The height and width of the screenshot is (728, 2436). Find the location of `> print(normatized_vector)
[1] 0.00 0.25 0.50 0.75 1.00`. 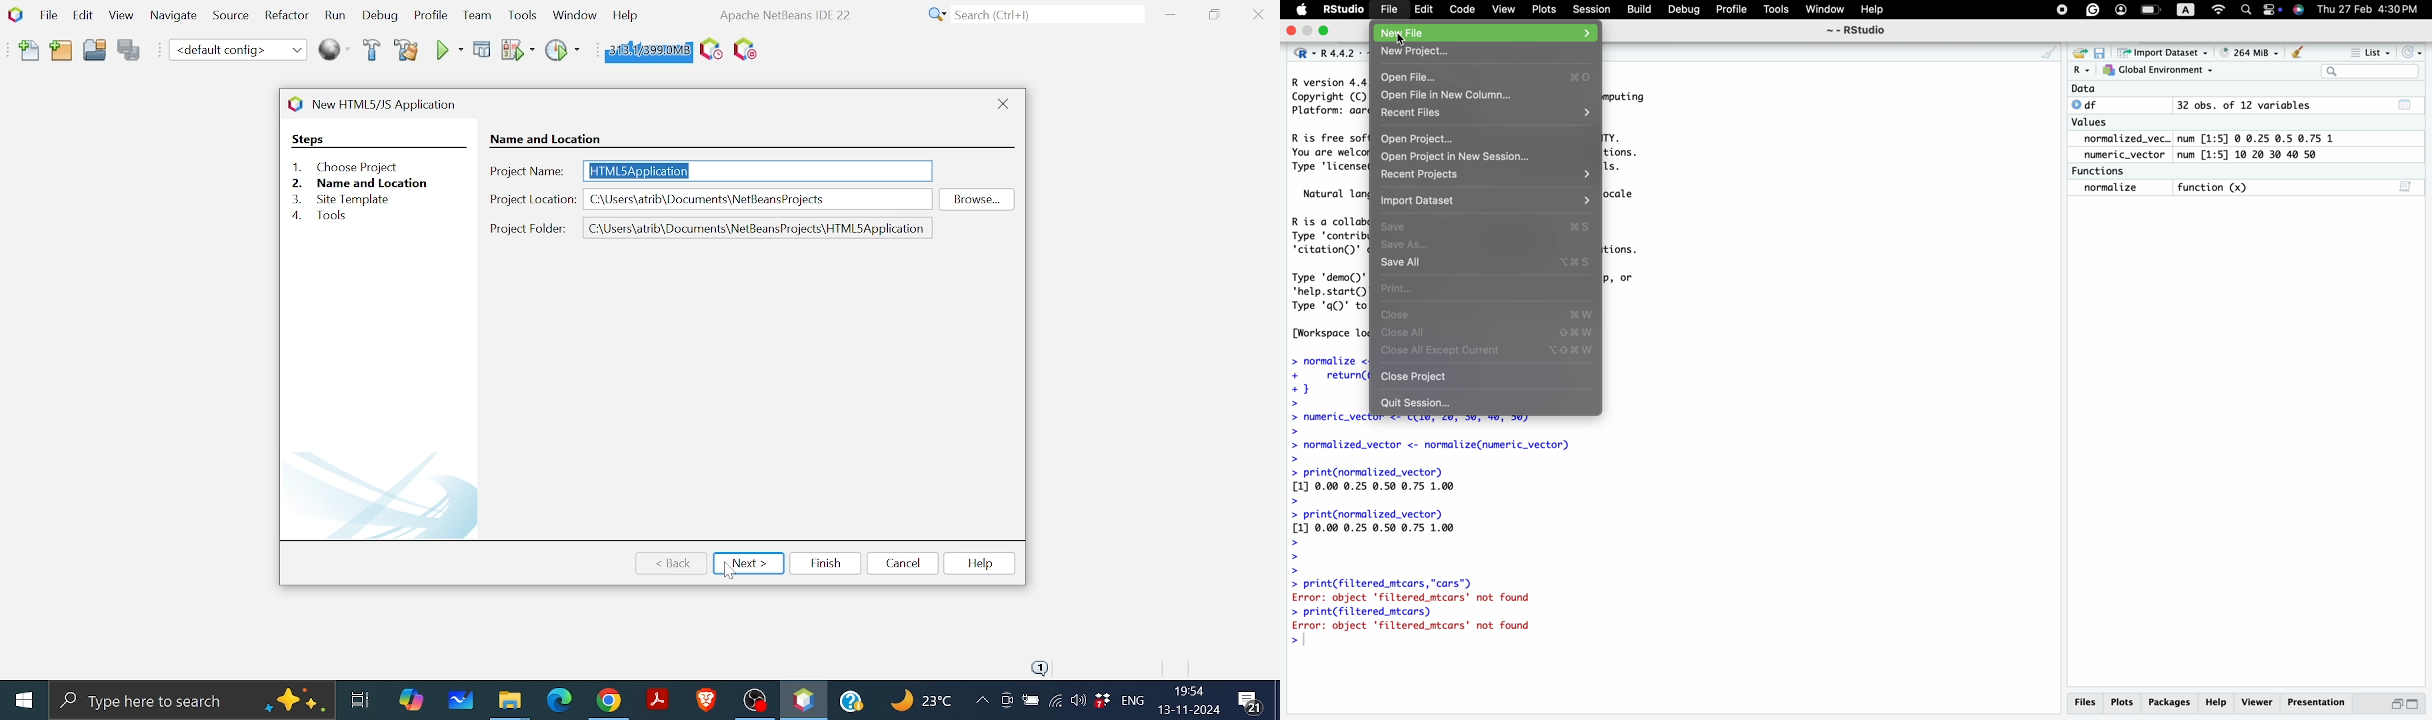

> print(normatized_vector)
[1] 0.00 0.25 0.50 0.75 1.00 is located at coordinates (1386, 486).